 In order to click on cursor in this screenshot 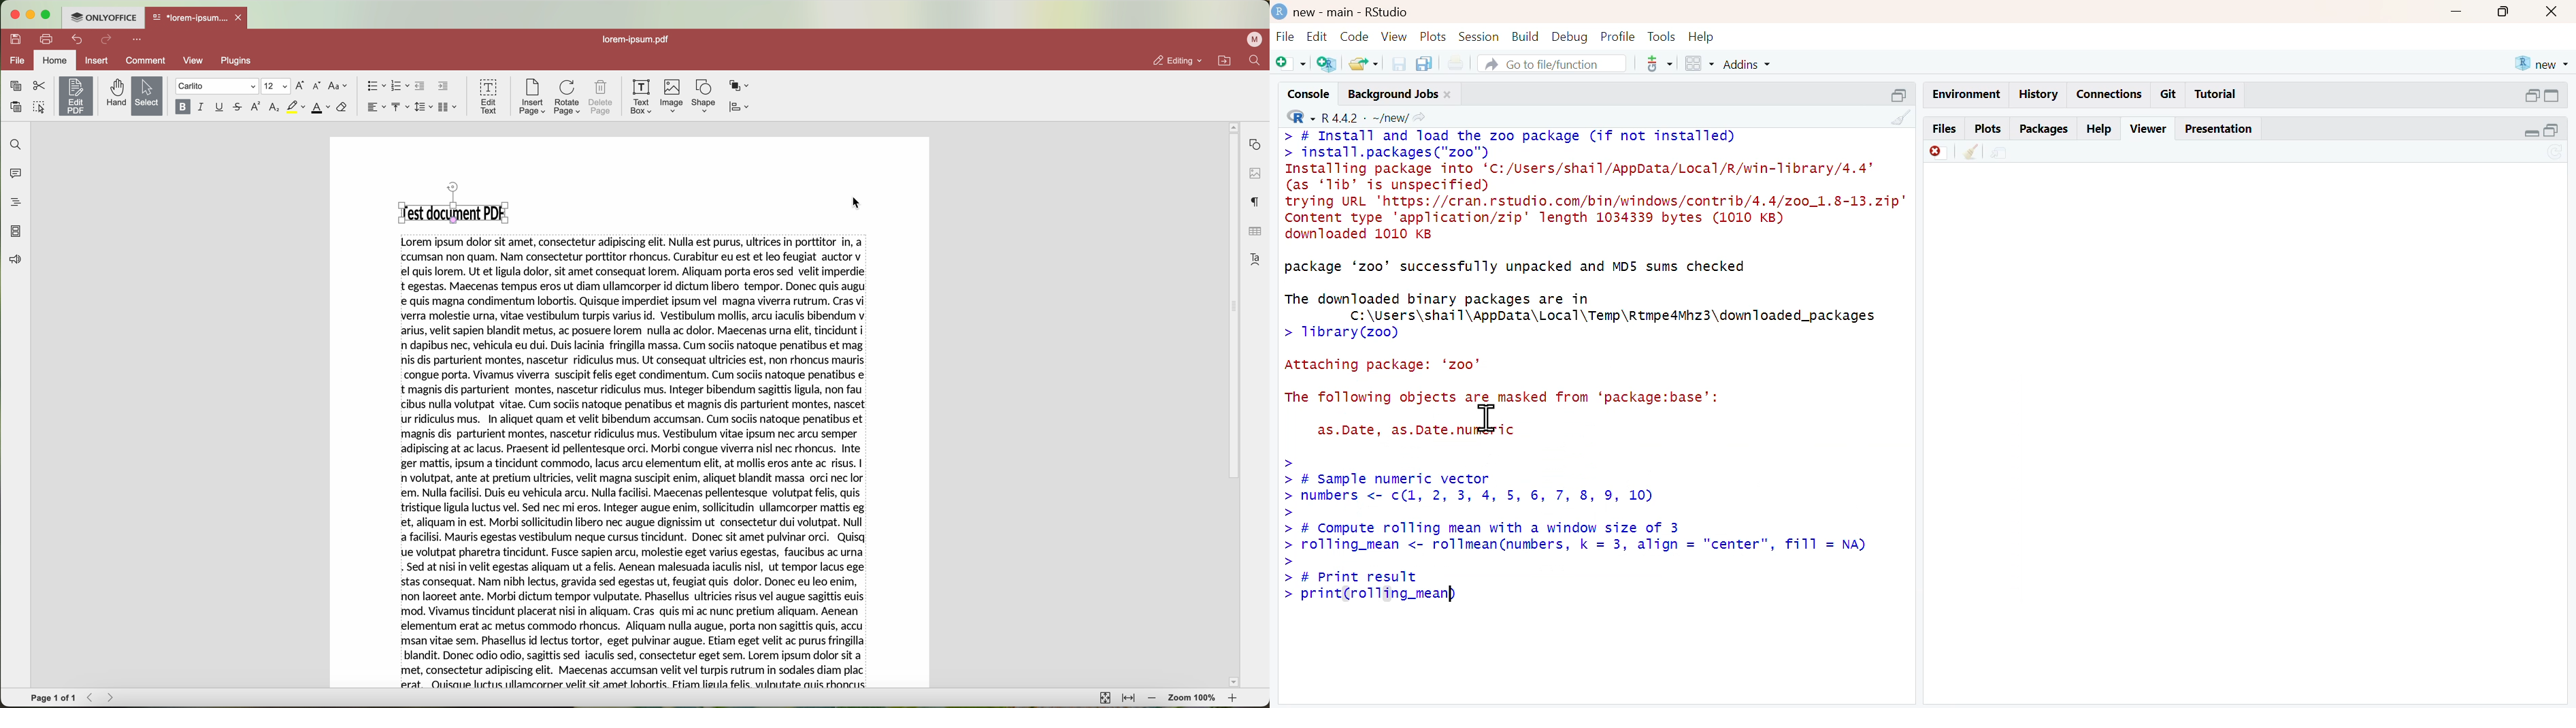, I will do `click(851, 203)`.